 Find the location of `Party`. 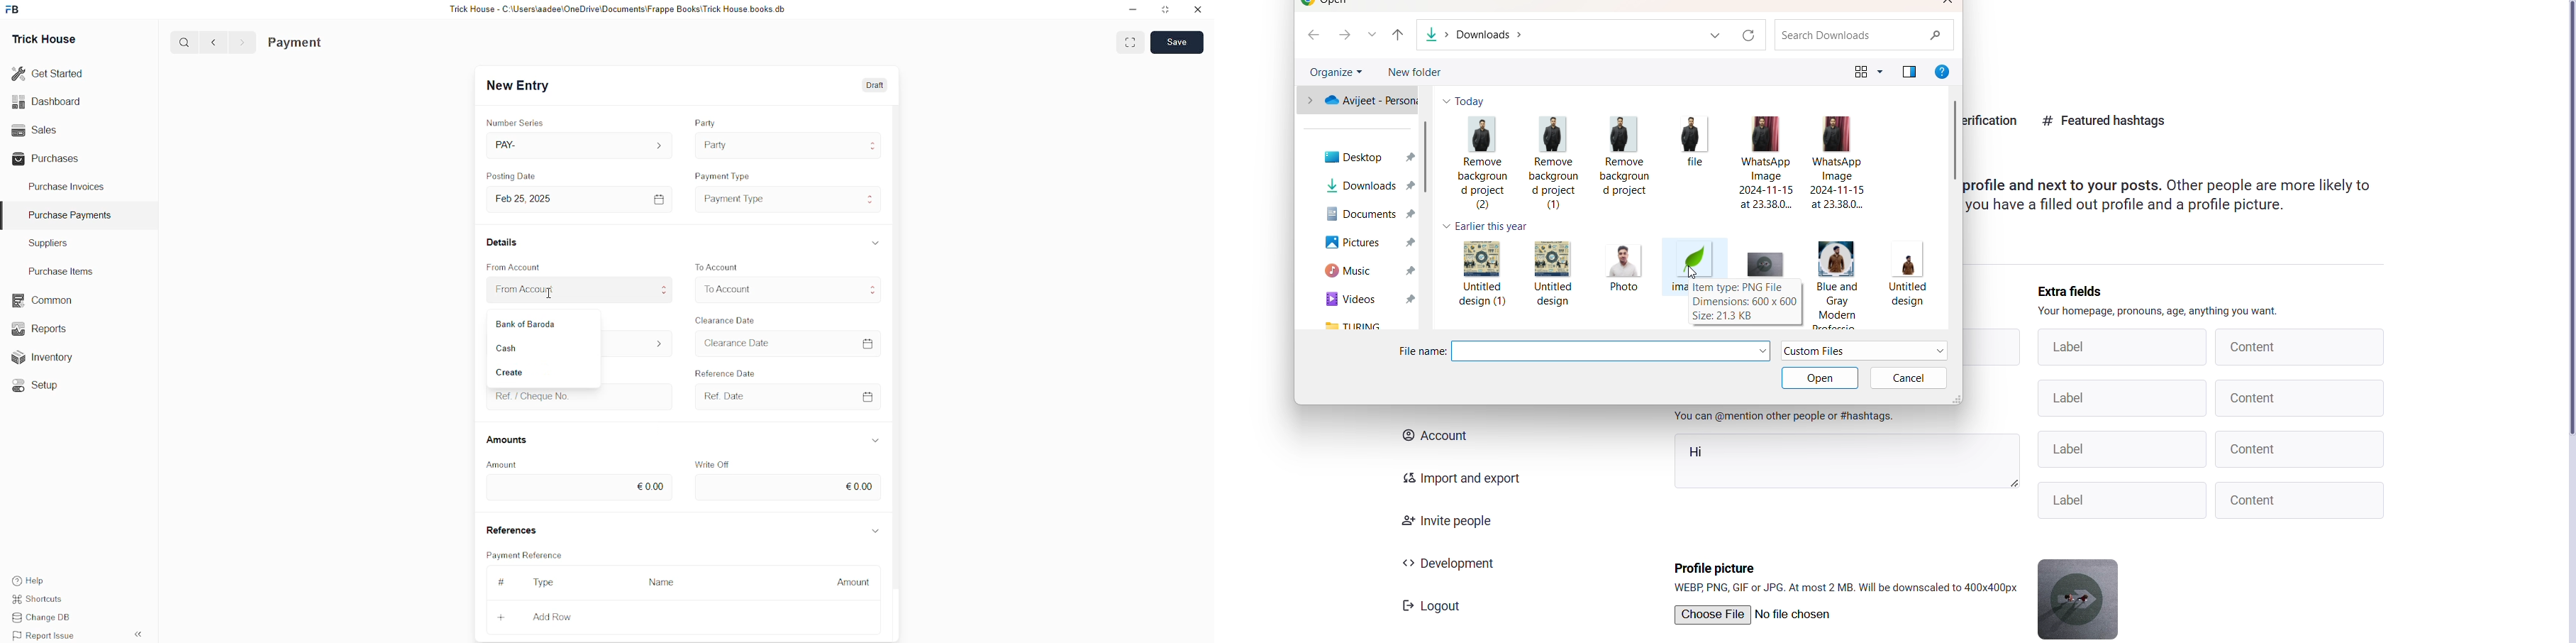

Party is located at coordinates (717, 144).